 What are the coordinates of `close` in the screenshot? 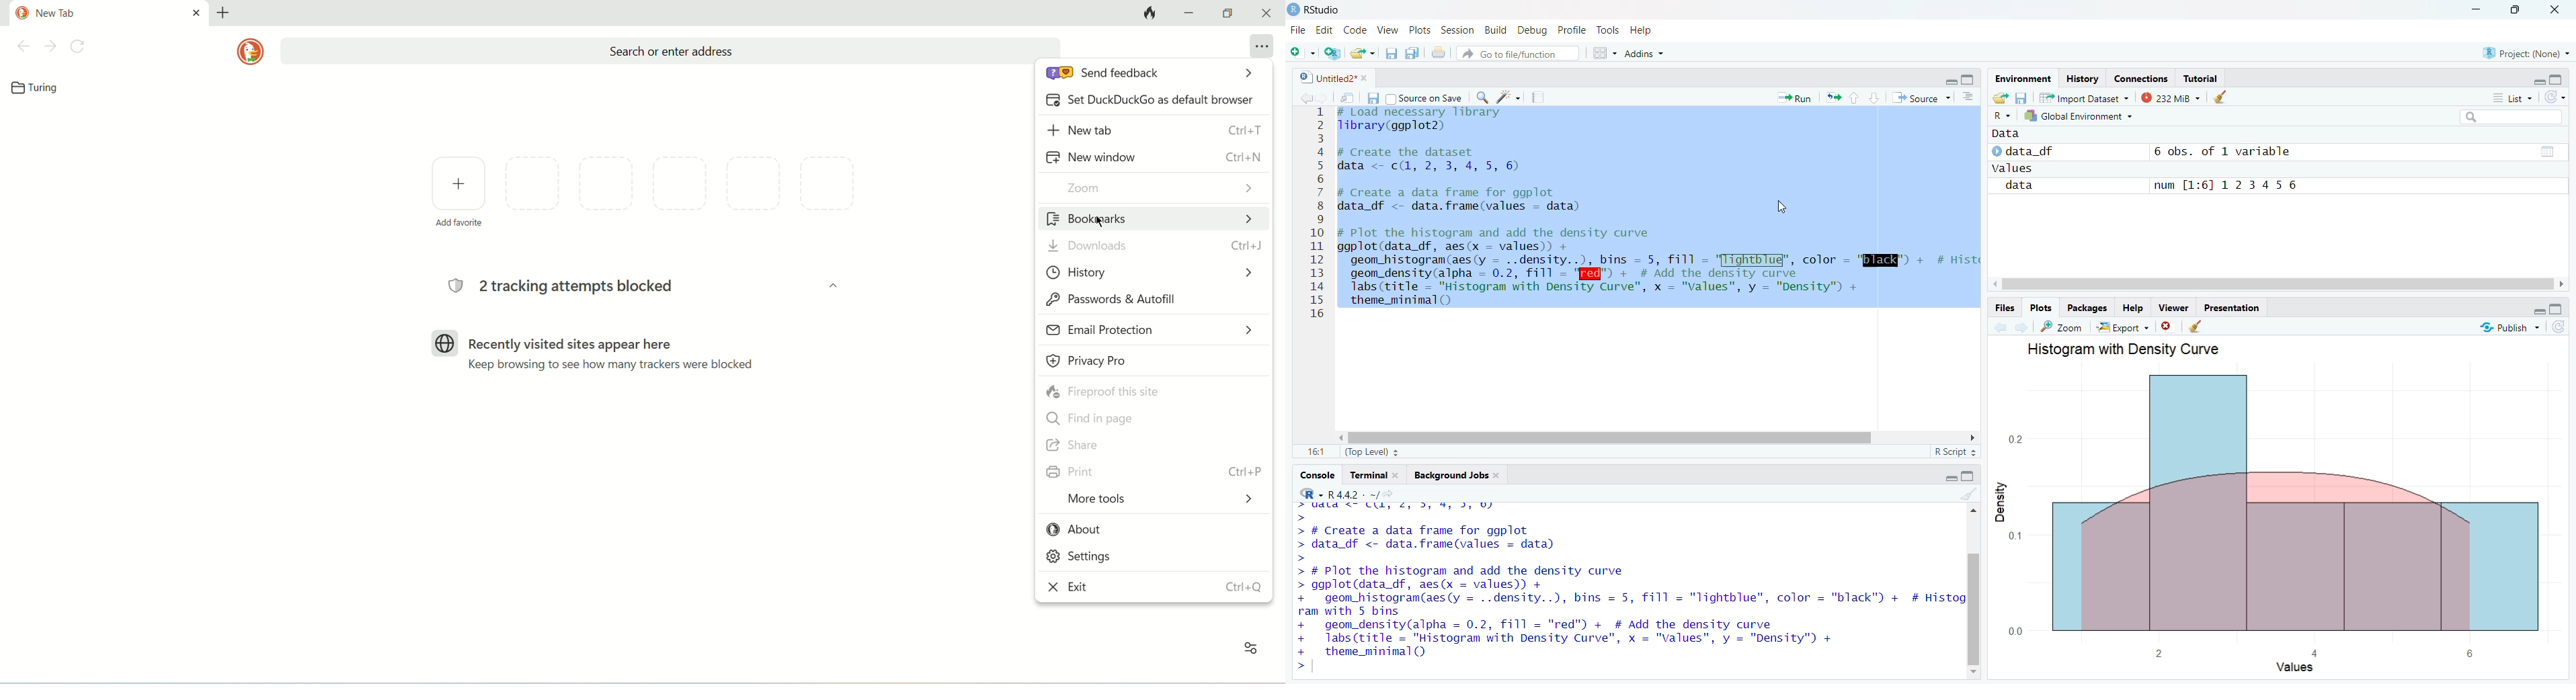 It's located at (1498, 475).